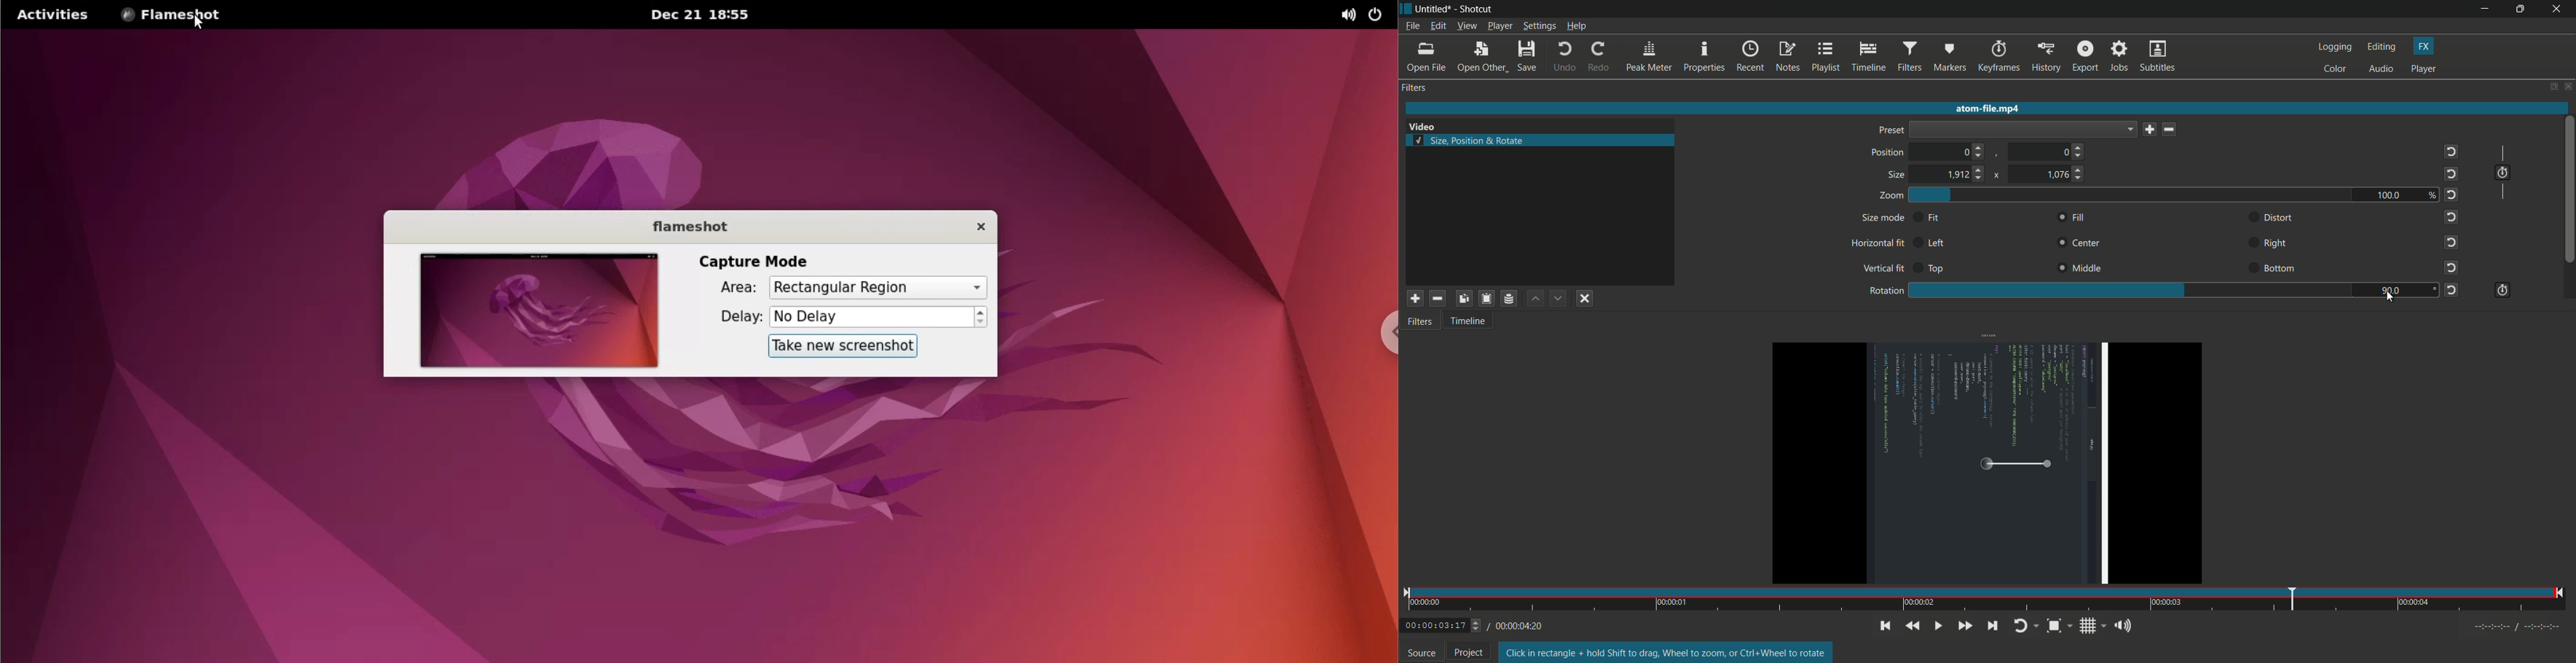 This screenshot has width=2576, height=672. I want to click on export, so click(2084, 57).